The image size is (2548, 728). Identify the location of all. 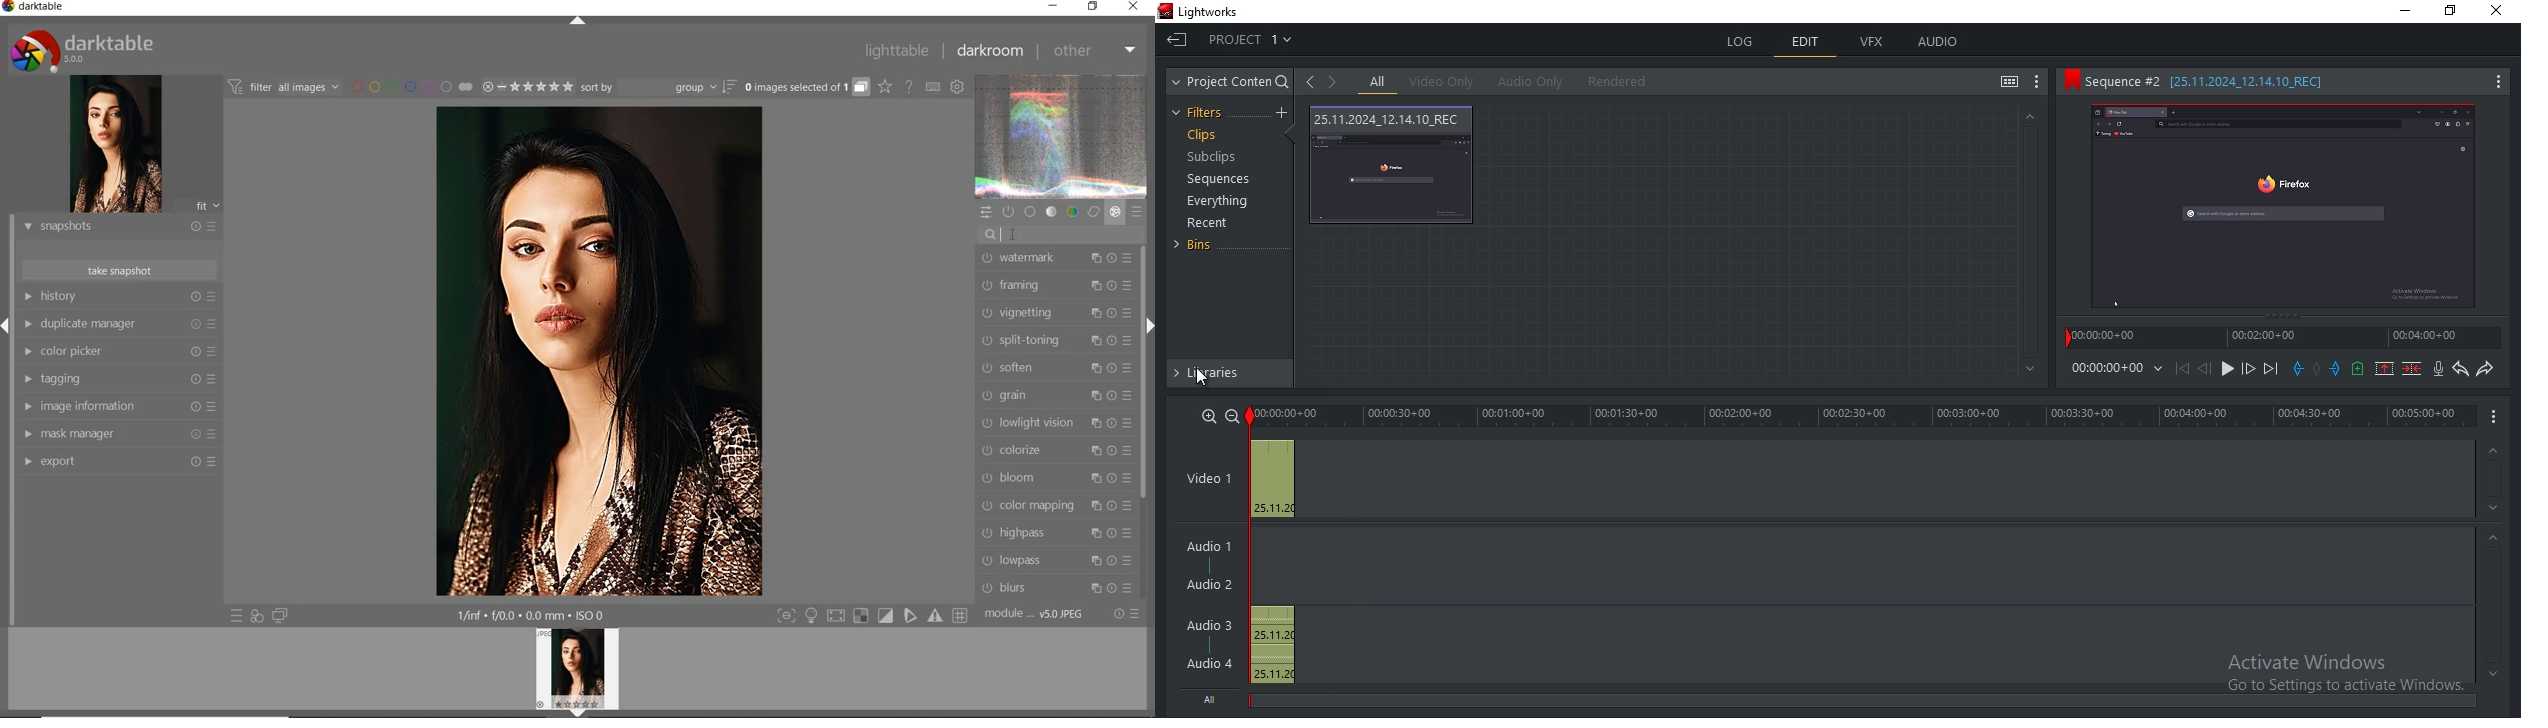
(1212, 698).